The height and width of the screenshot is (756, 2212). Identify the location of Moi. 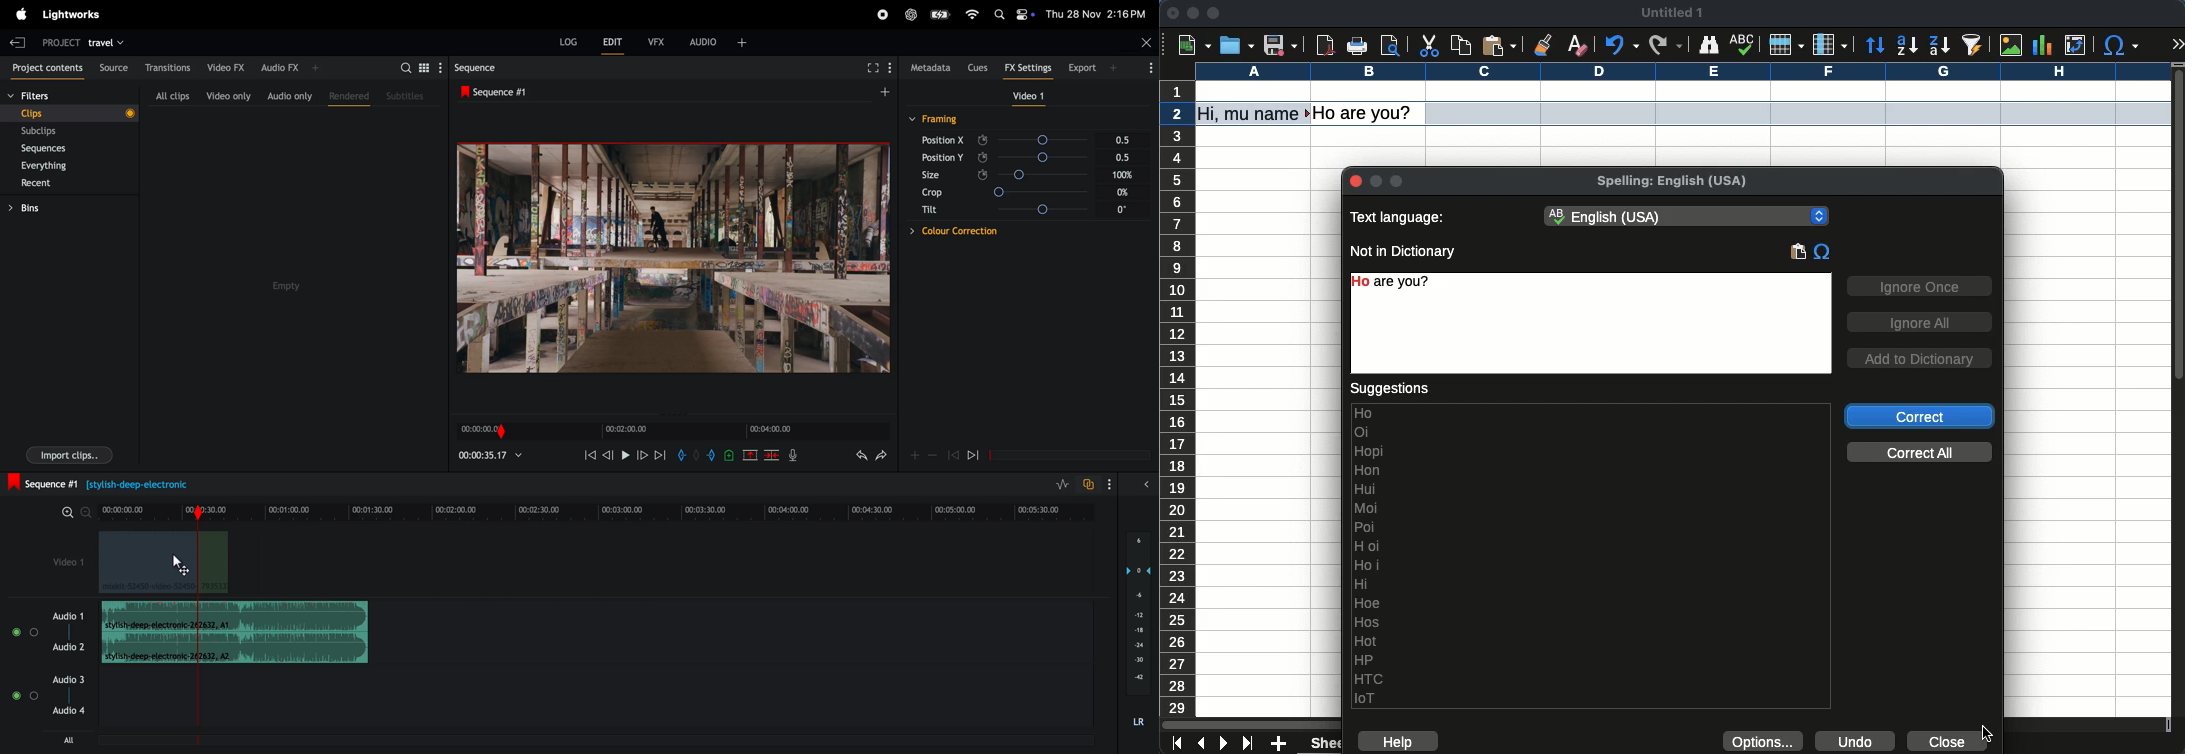
(1369, 507).